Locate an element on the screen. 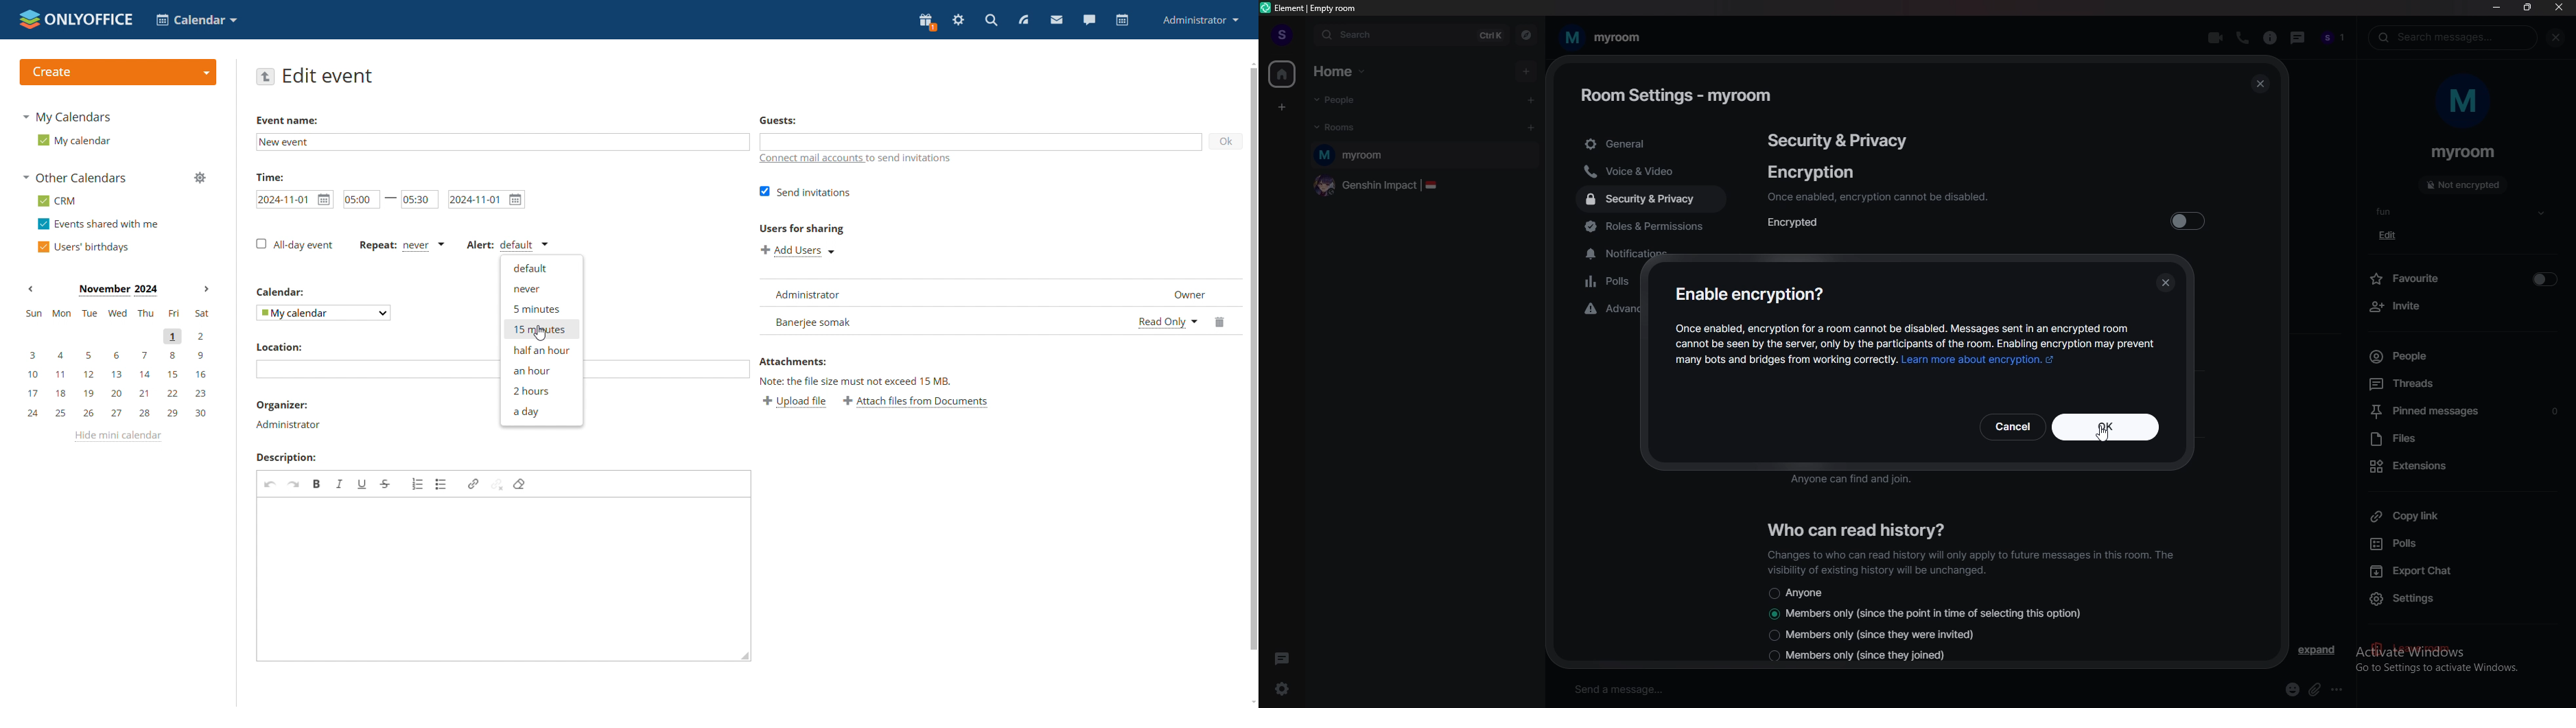 The image size is (2576, 728). calendar is located at coordinates (1123, 20).